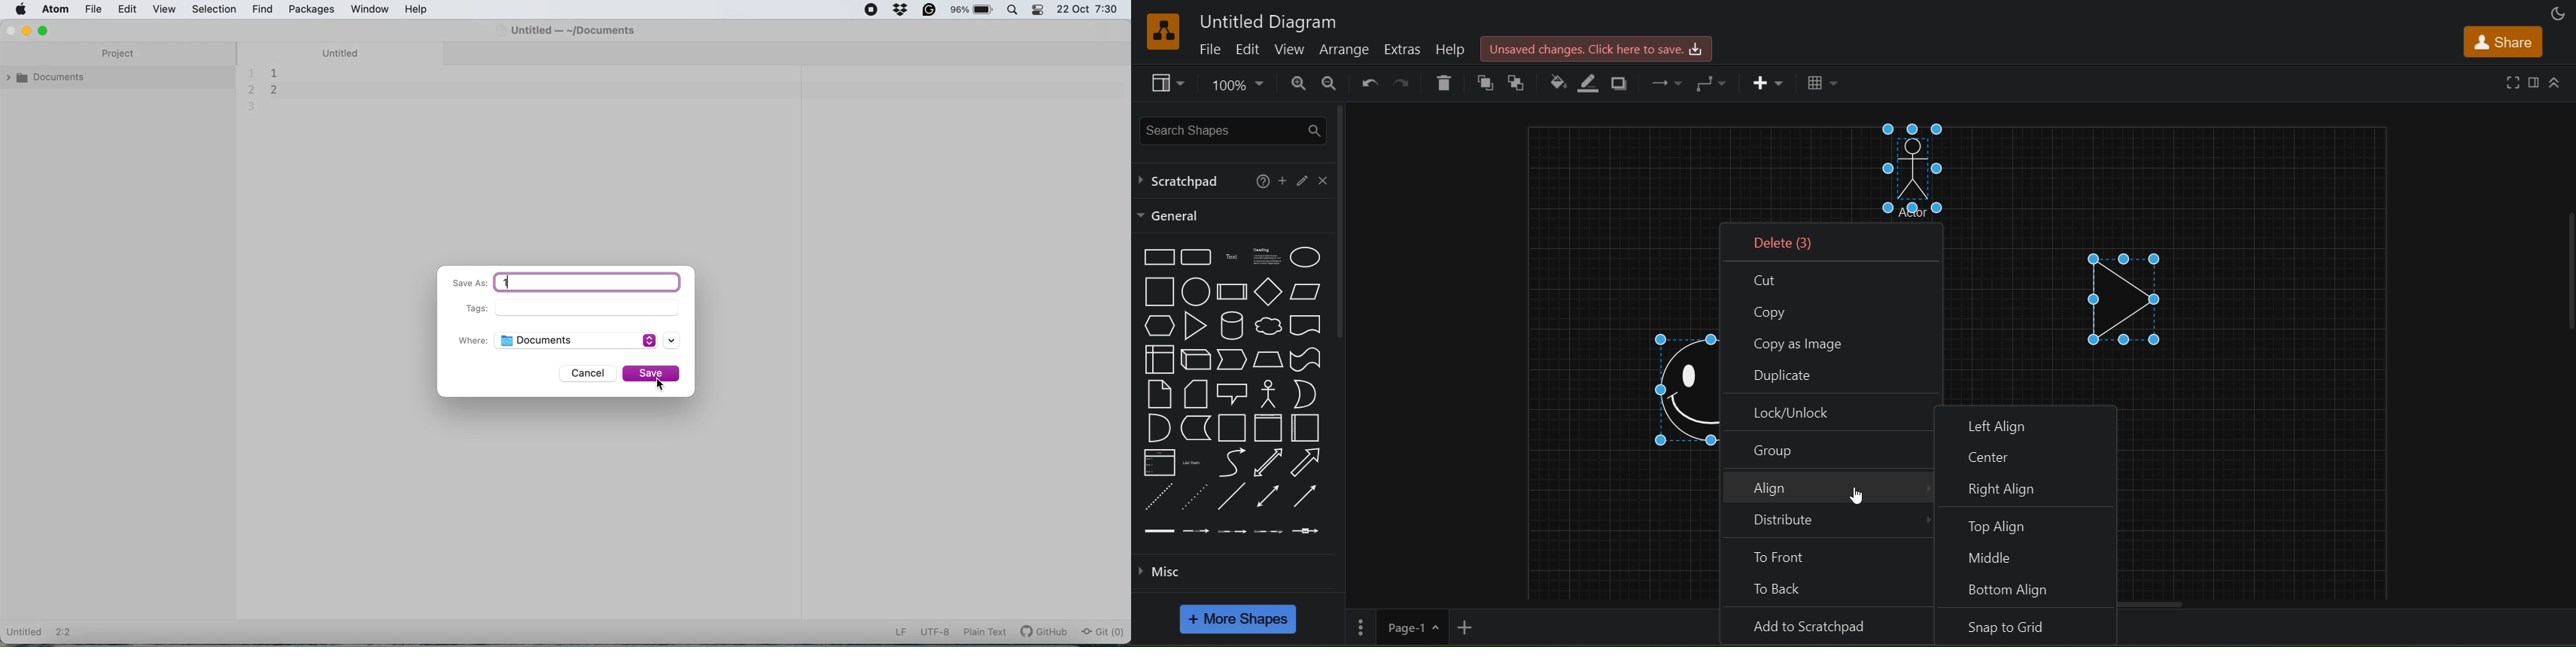  I want to click on untitled diagram, so click(1271, 20).